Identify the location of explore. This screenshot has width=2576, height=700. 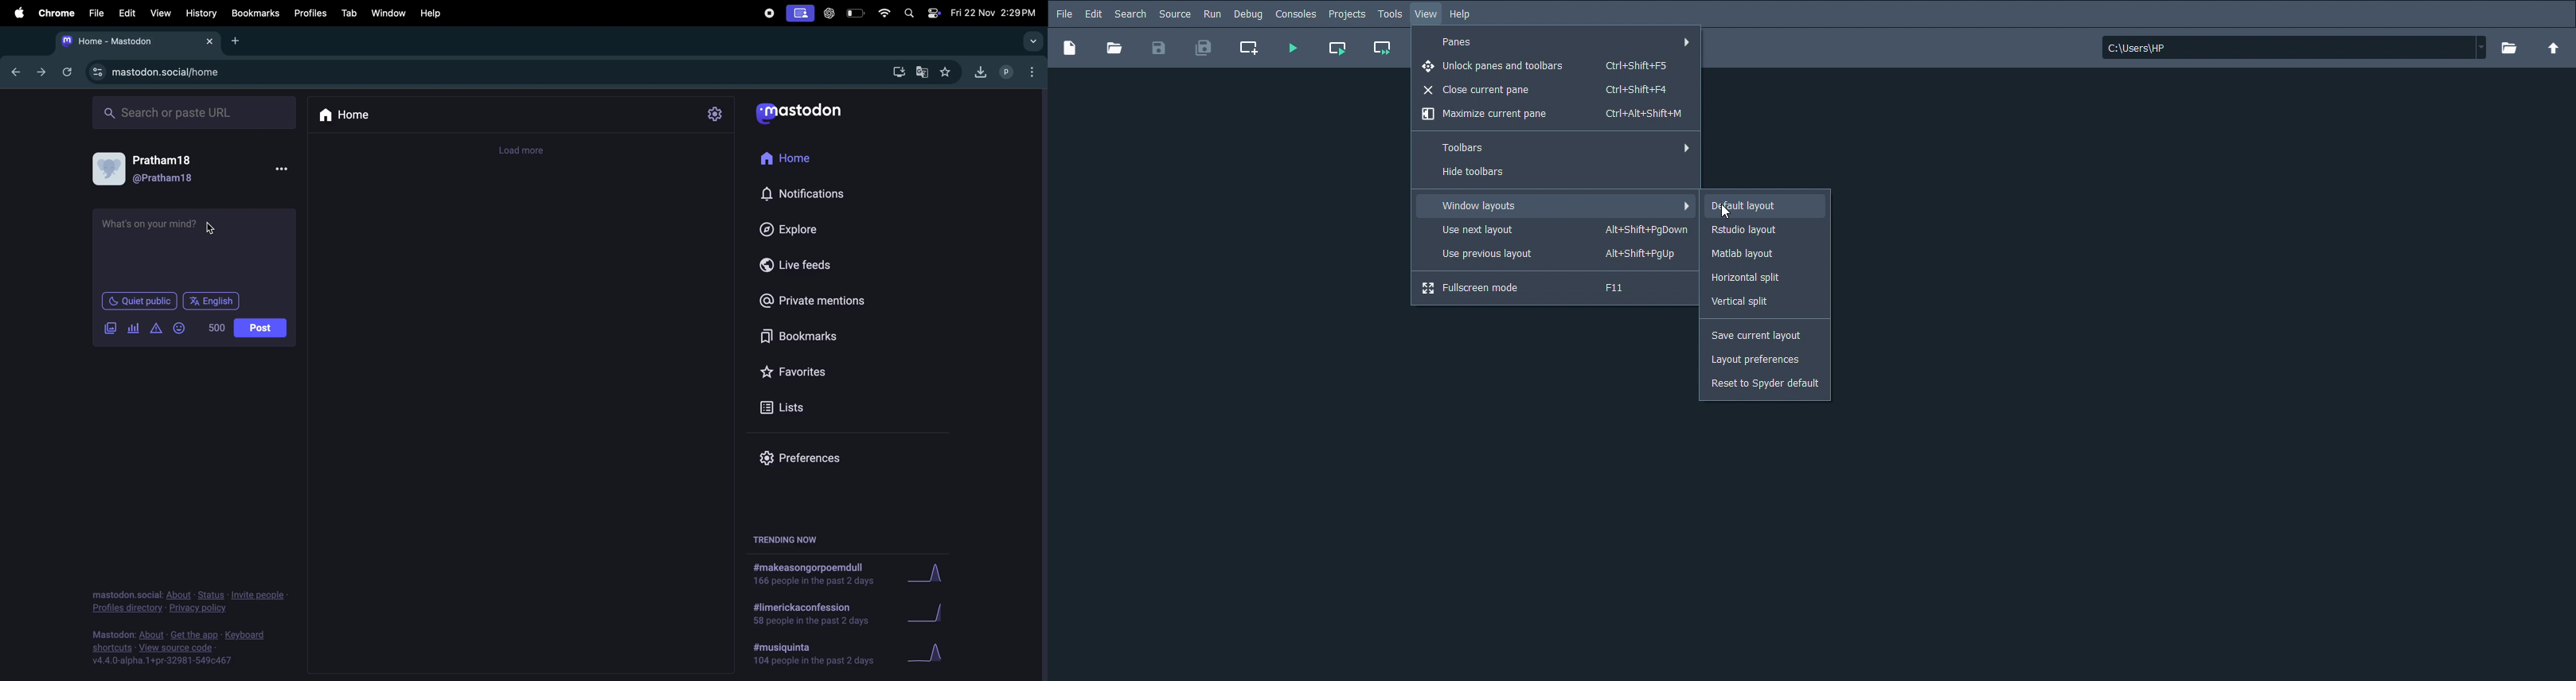
(825, 229).